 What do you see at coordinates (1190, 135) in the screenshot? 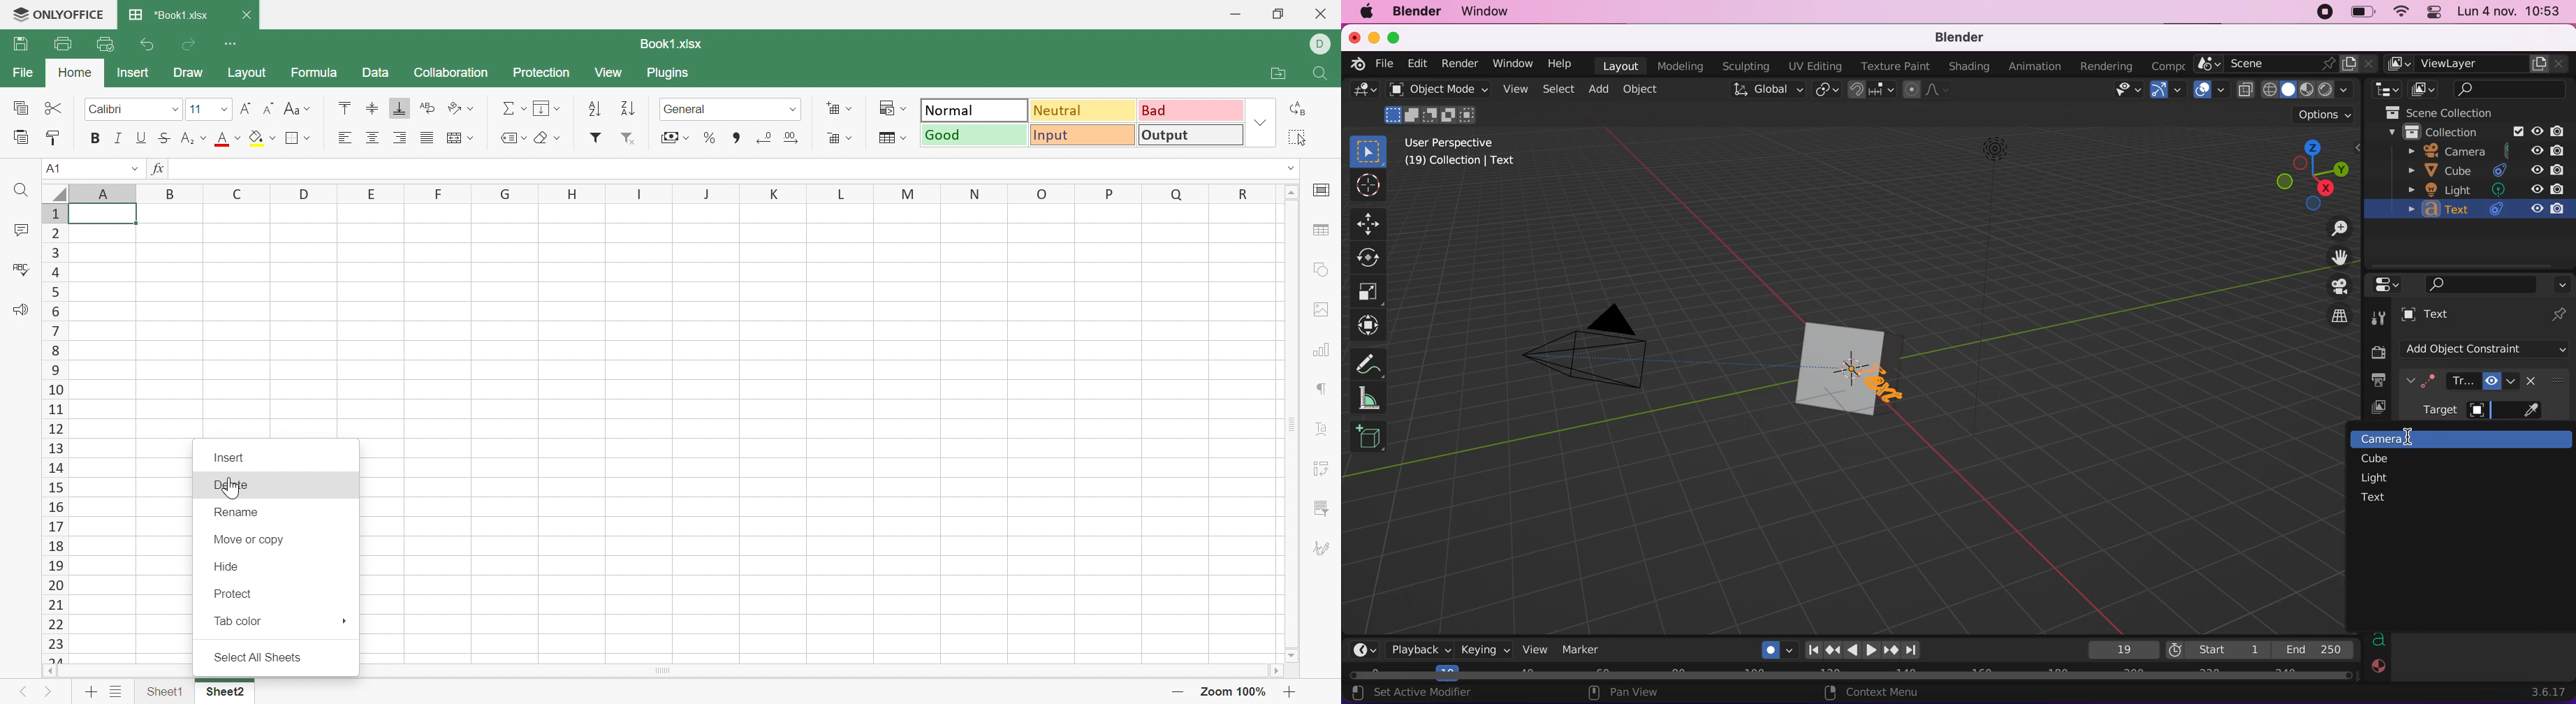
I see `Output` at bounding box center [1190, 135].